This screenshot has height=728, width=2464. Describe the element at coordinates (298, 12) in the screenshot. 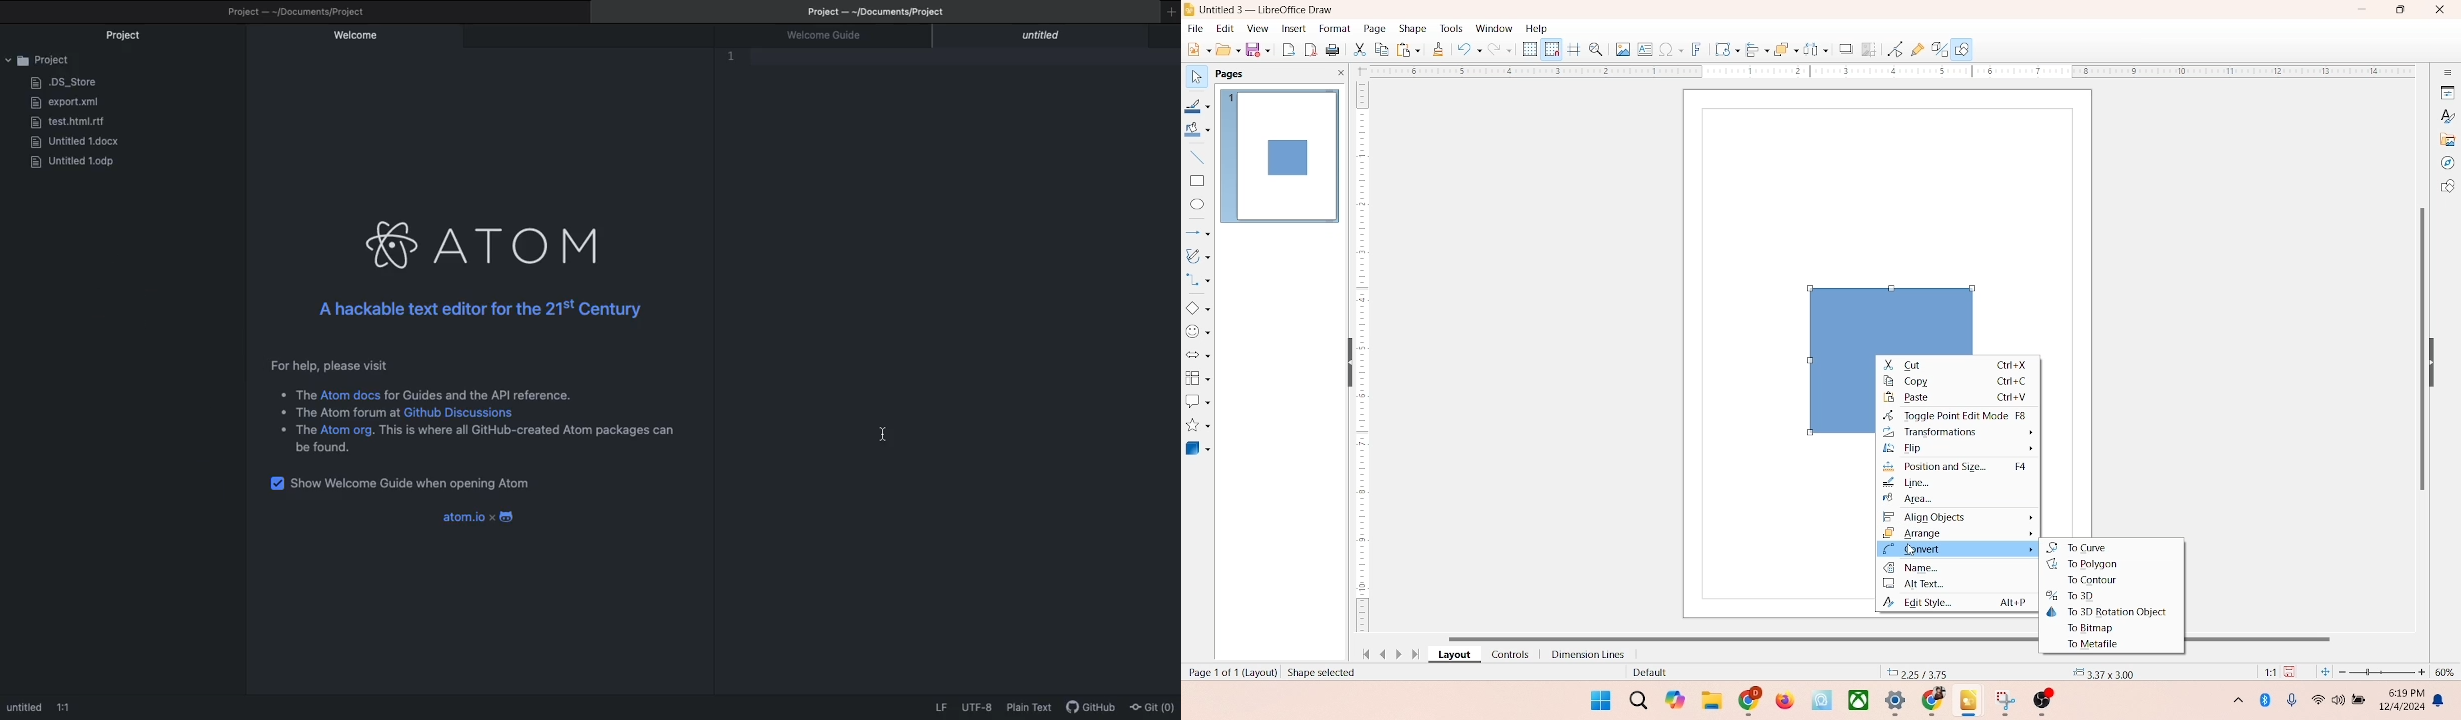

I see `Project` at that location.